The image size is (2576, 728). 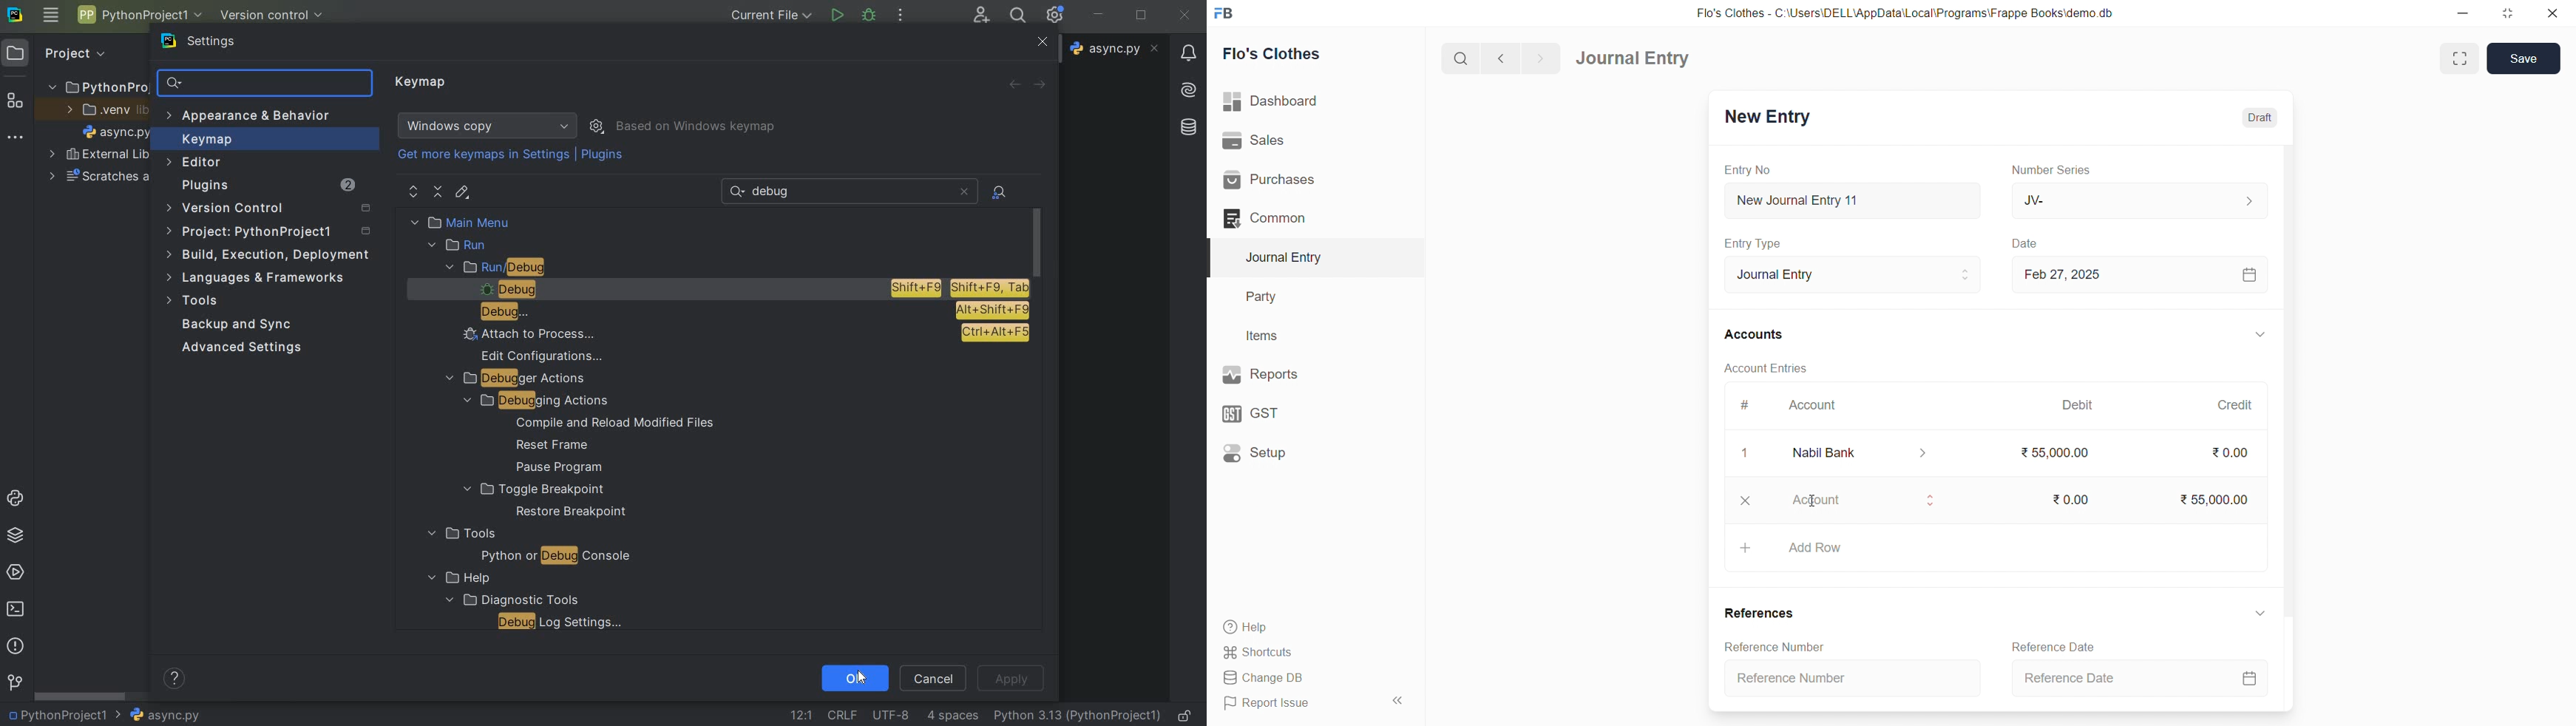 What do you see at coordinates (2080, 404) in the screenshot?
I see `Debit` at bounding box center [2080, 404].